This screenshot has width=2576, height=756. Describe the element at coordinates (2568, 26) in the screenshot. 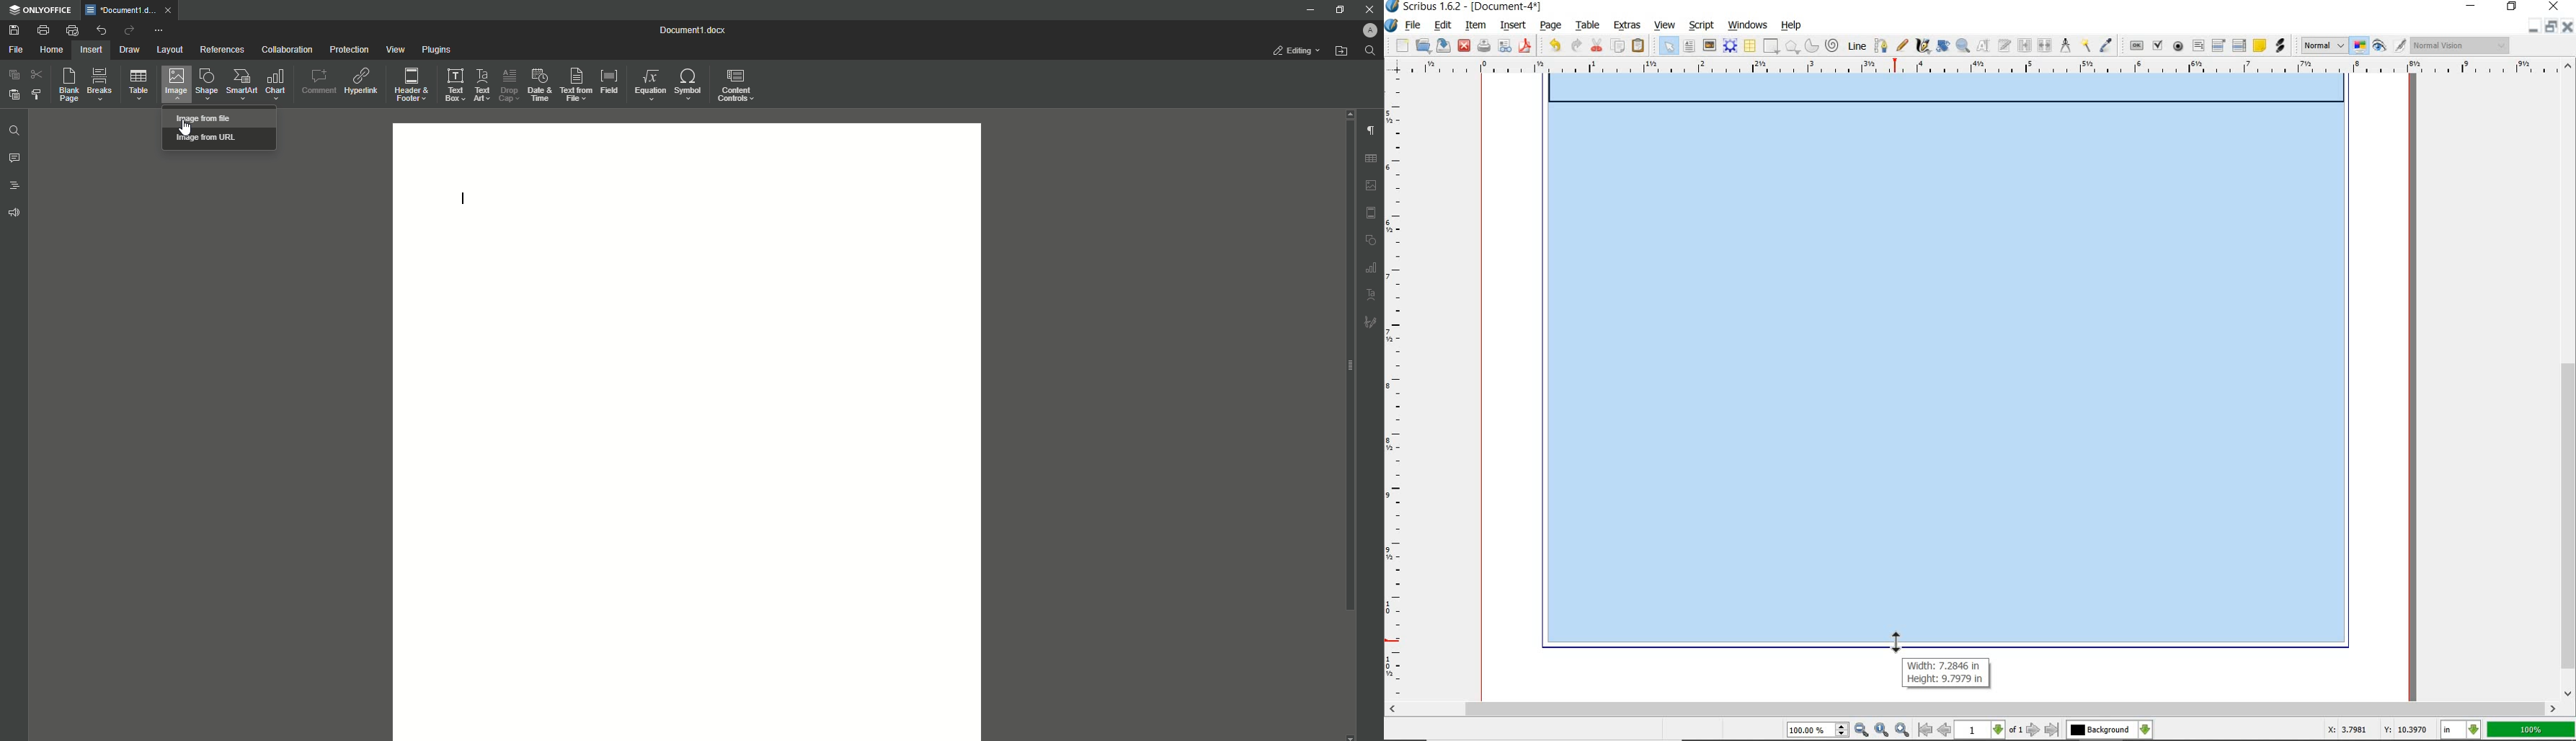

I see `close` at that location.